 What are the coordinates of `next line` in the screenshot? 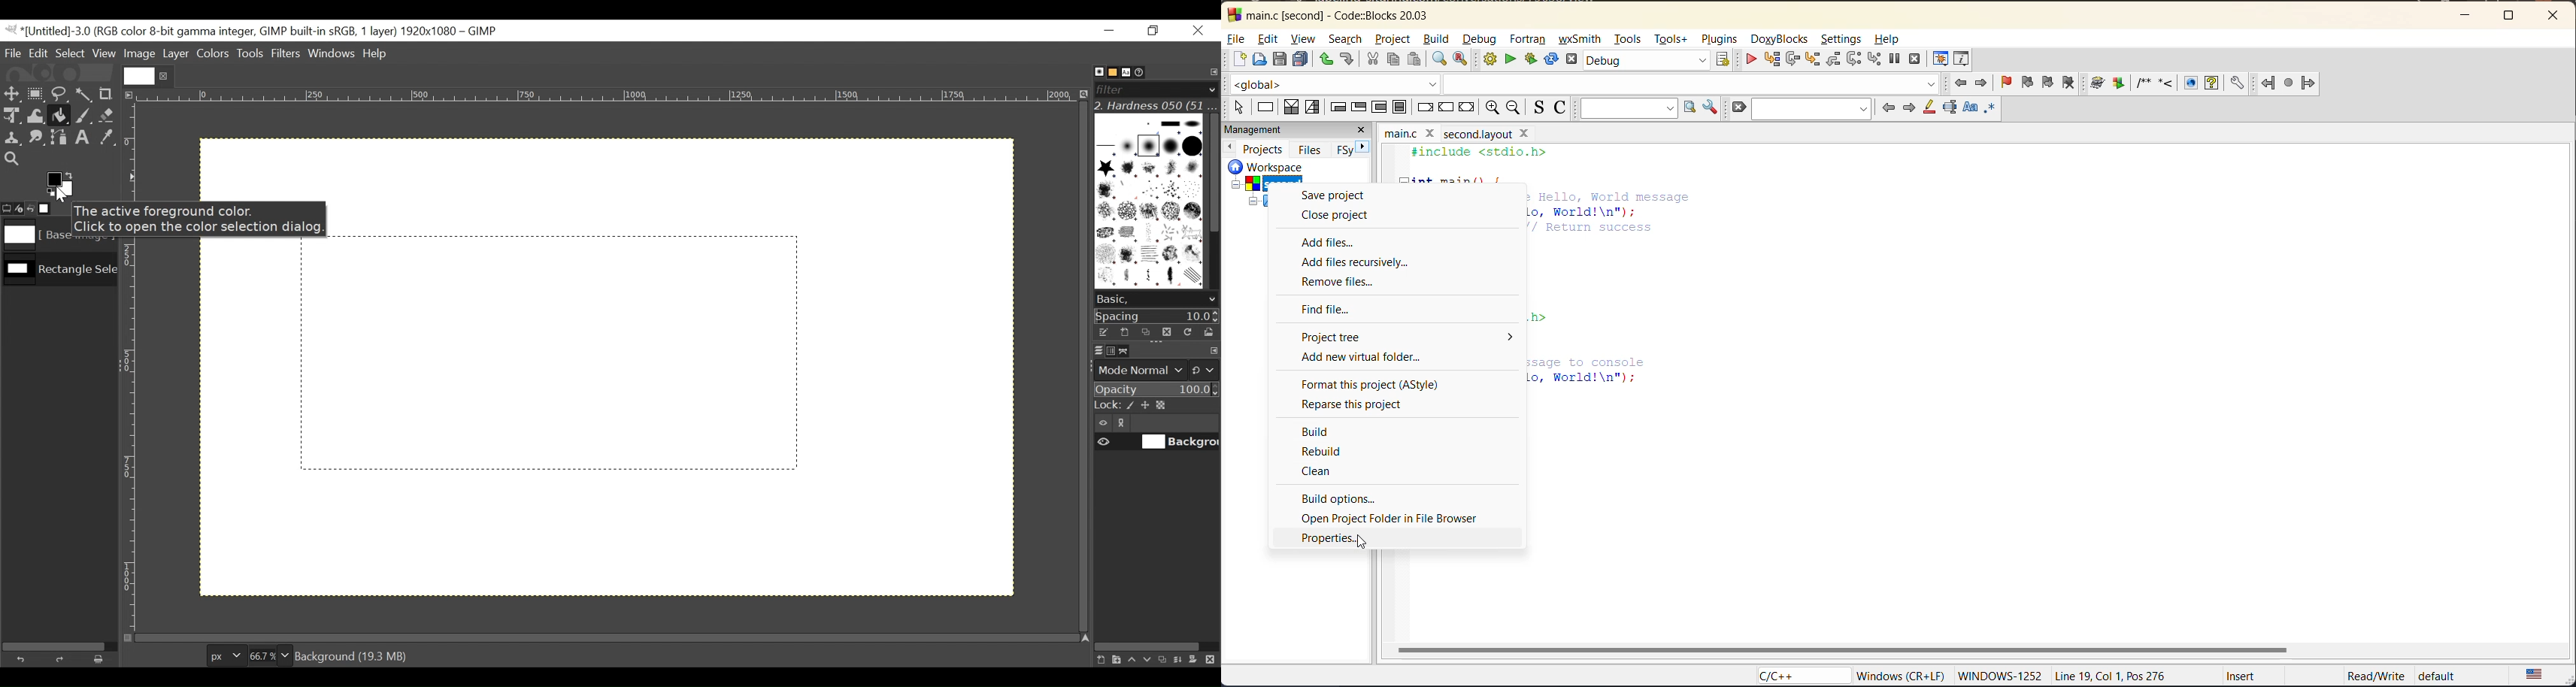 It's located at (1791, 60).